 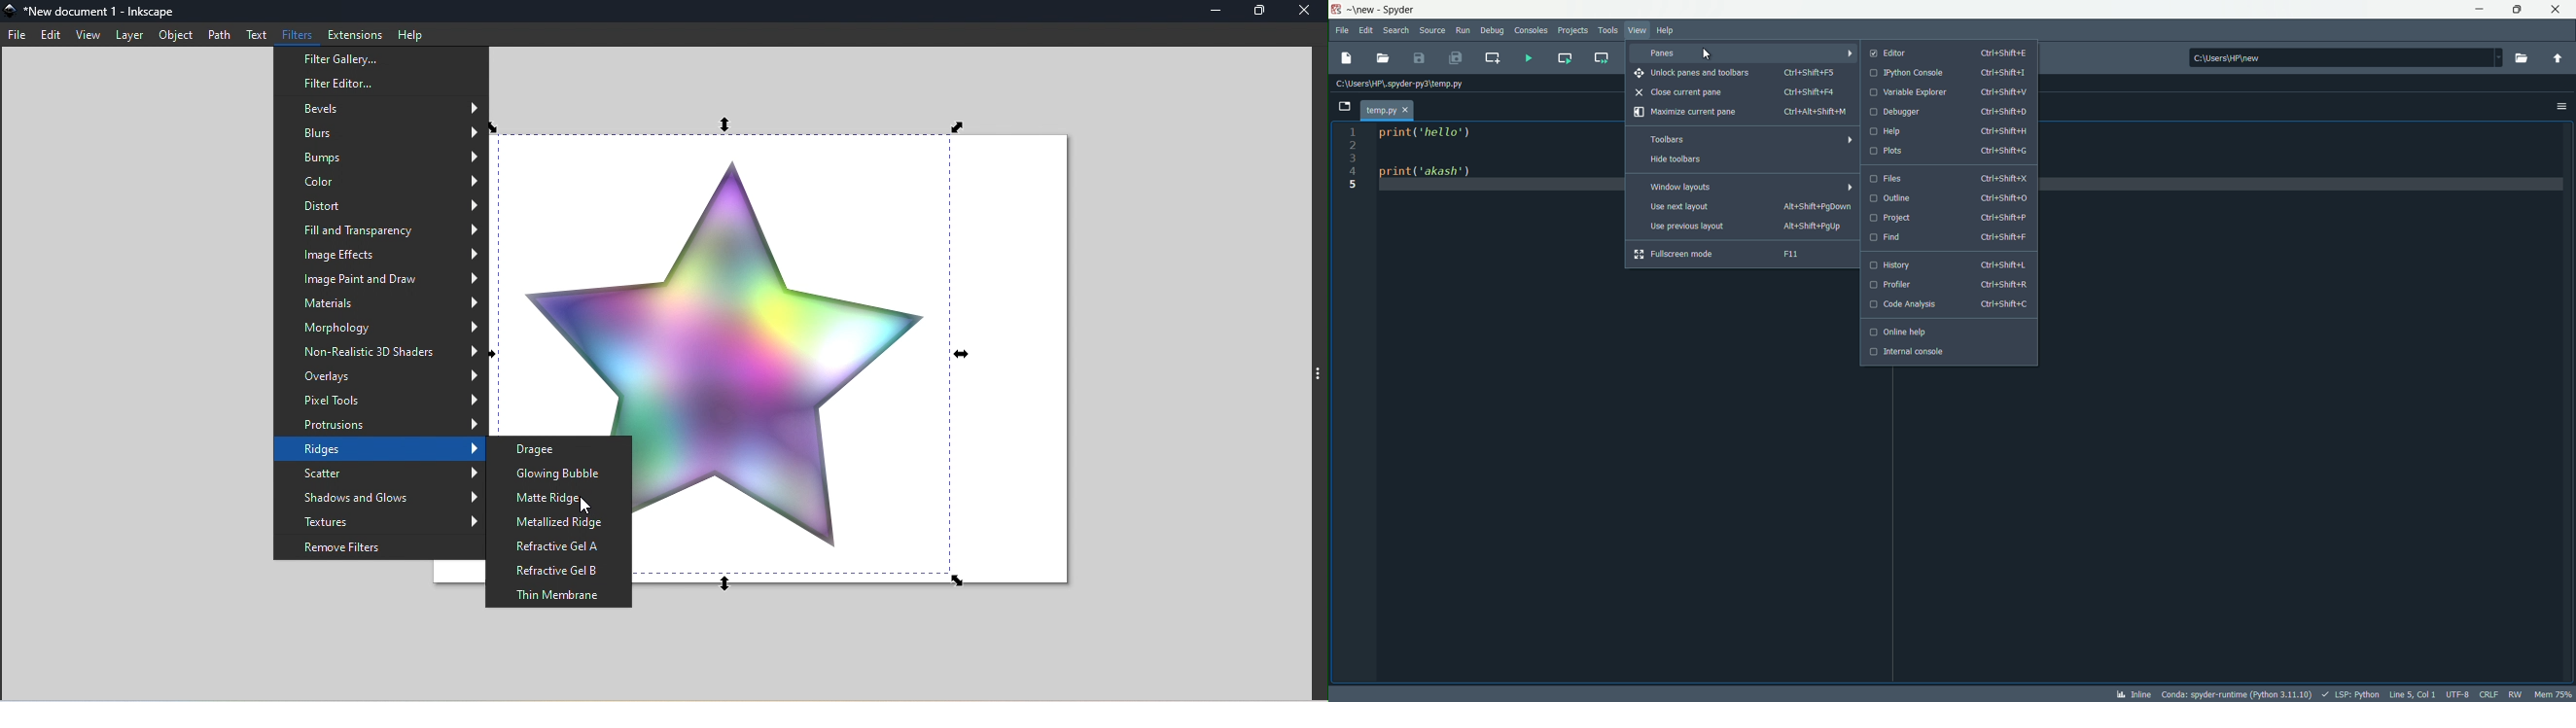 What do you see at coordinates (1739, 73) in the screenshot?
I see `unlock panes and toolbars` at bounding box center [1739, 73].